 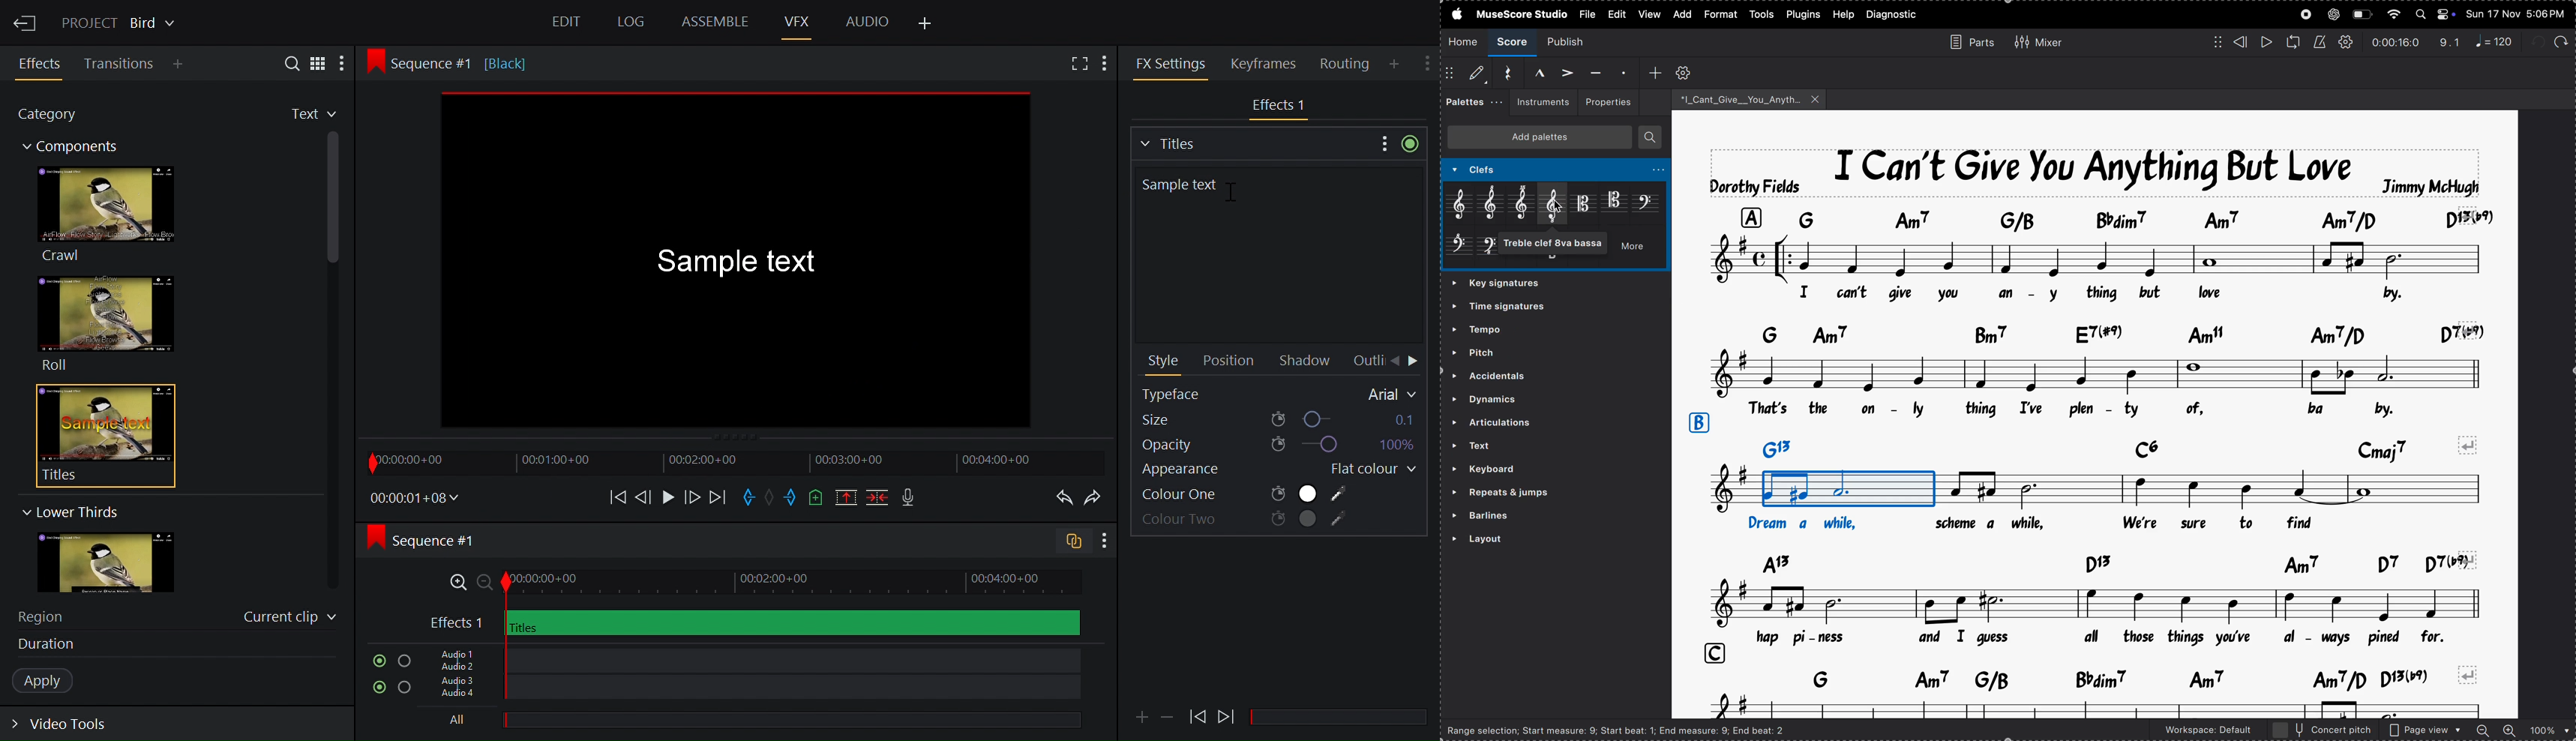 I want to click on Move Forward, so click(x=1414, y=362).